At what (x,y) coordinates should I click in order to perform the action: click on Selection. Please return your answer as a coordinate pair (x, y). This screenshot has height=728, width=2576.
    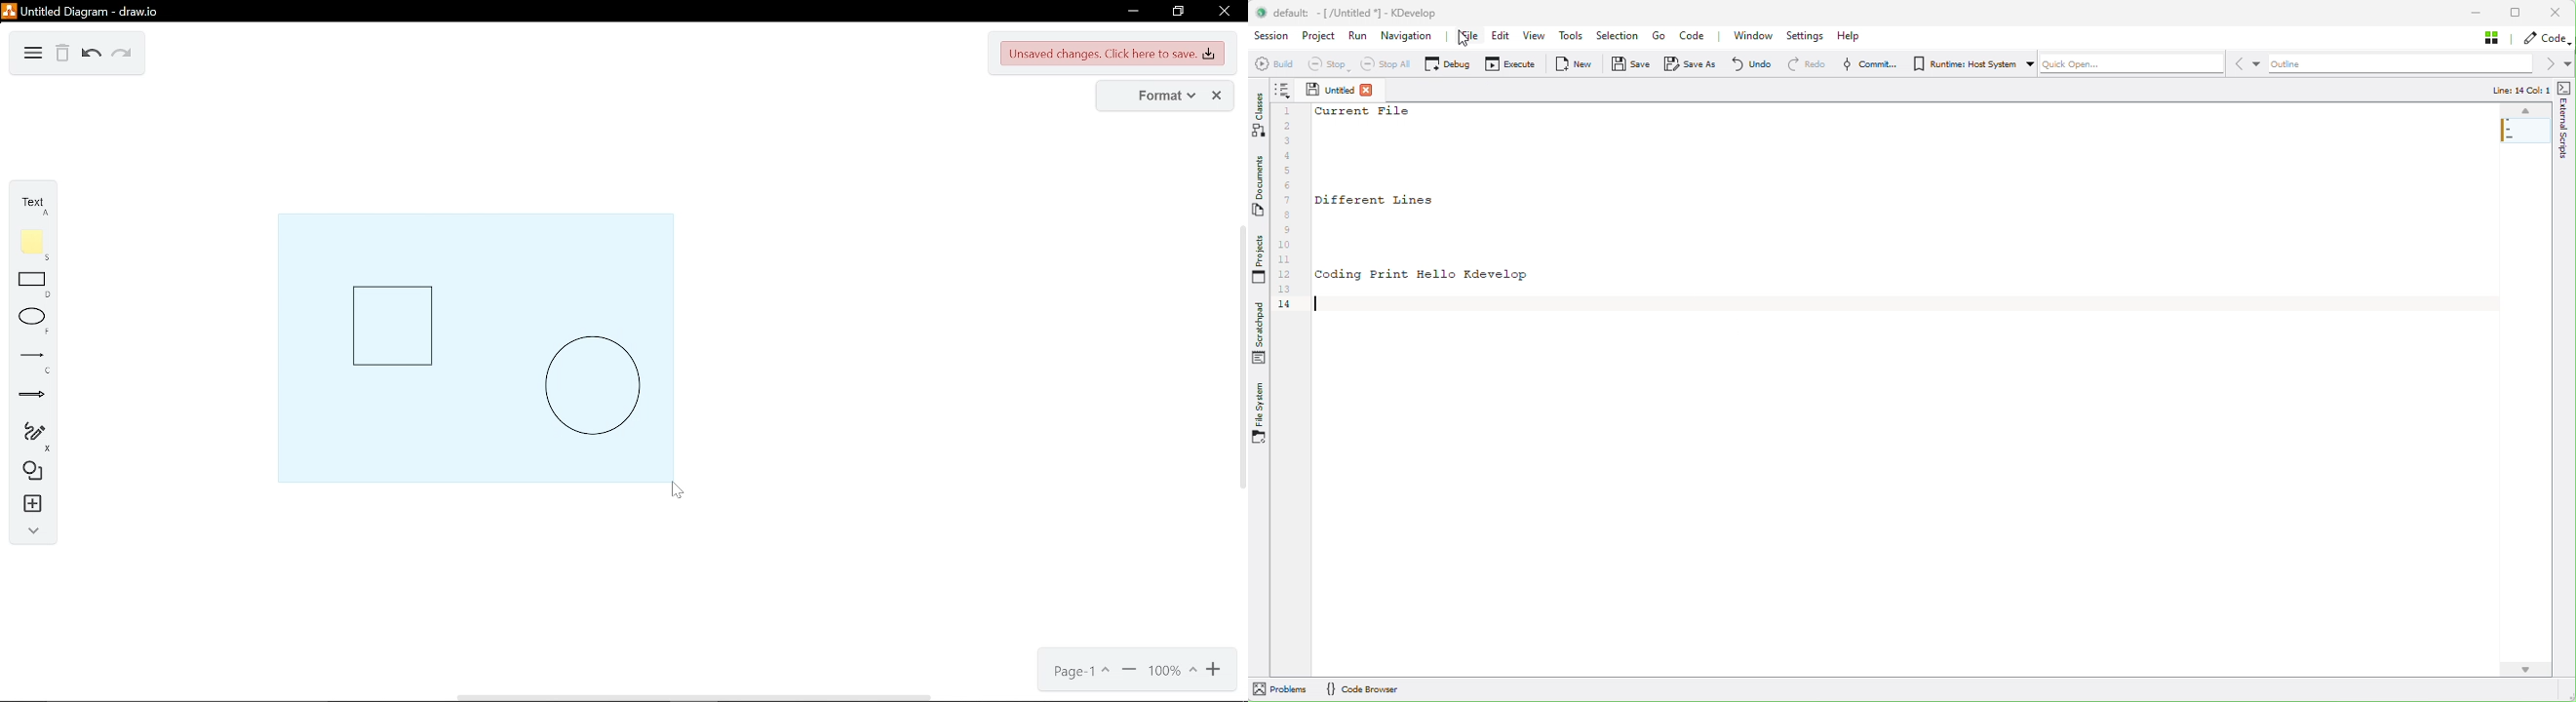
    Looking at the image, I should click on (1621, 36).